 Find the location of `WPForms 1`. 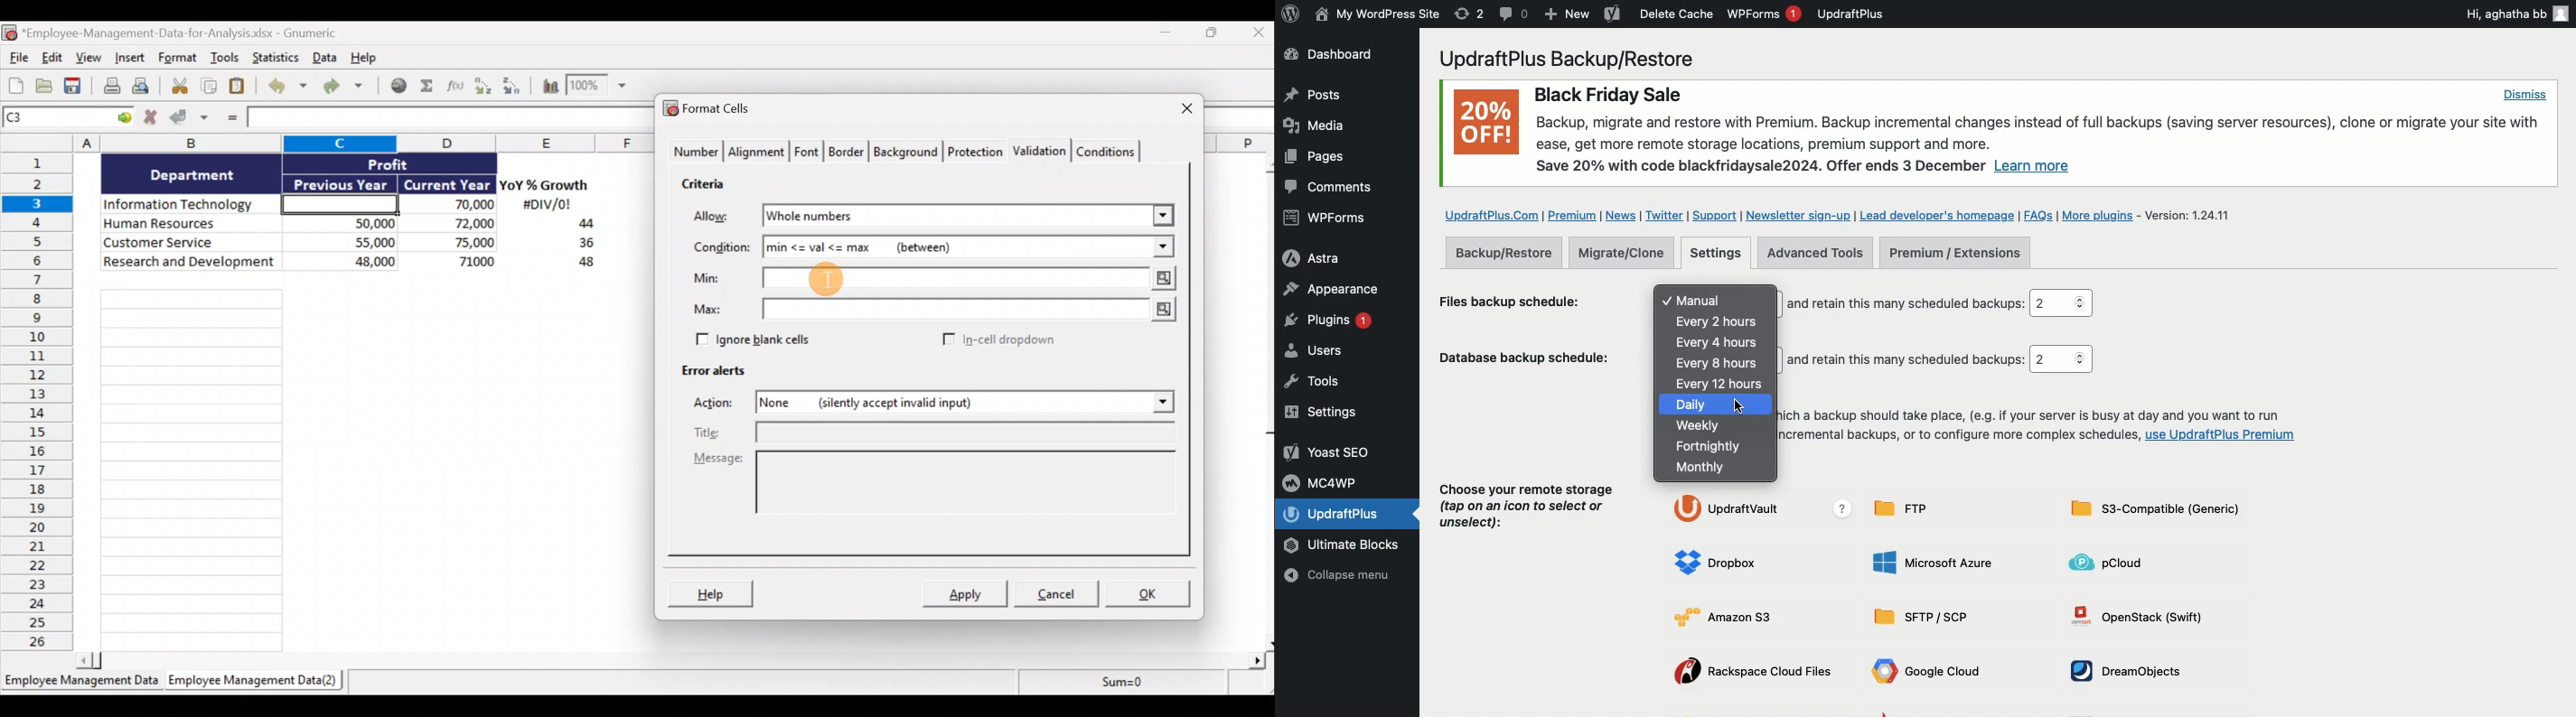

WPForms 1 is located at coordinates (1764, 14).